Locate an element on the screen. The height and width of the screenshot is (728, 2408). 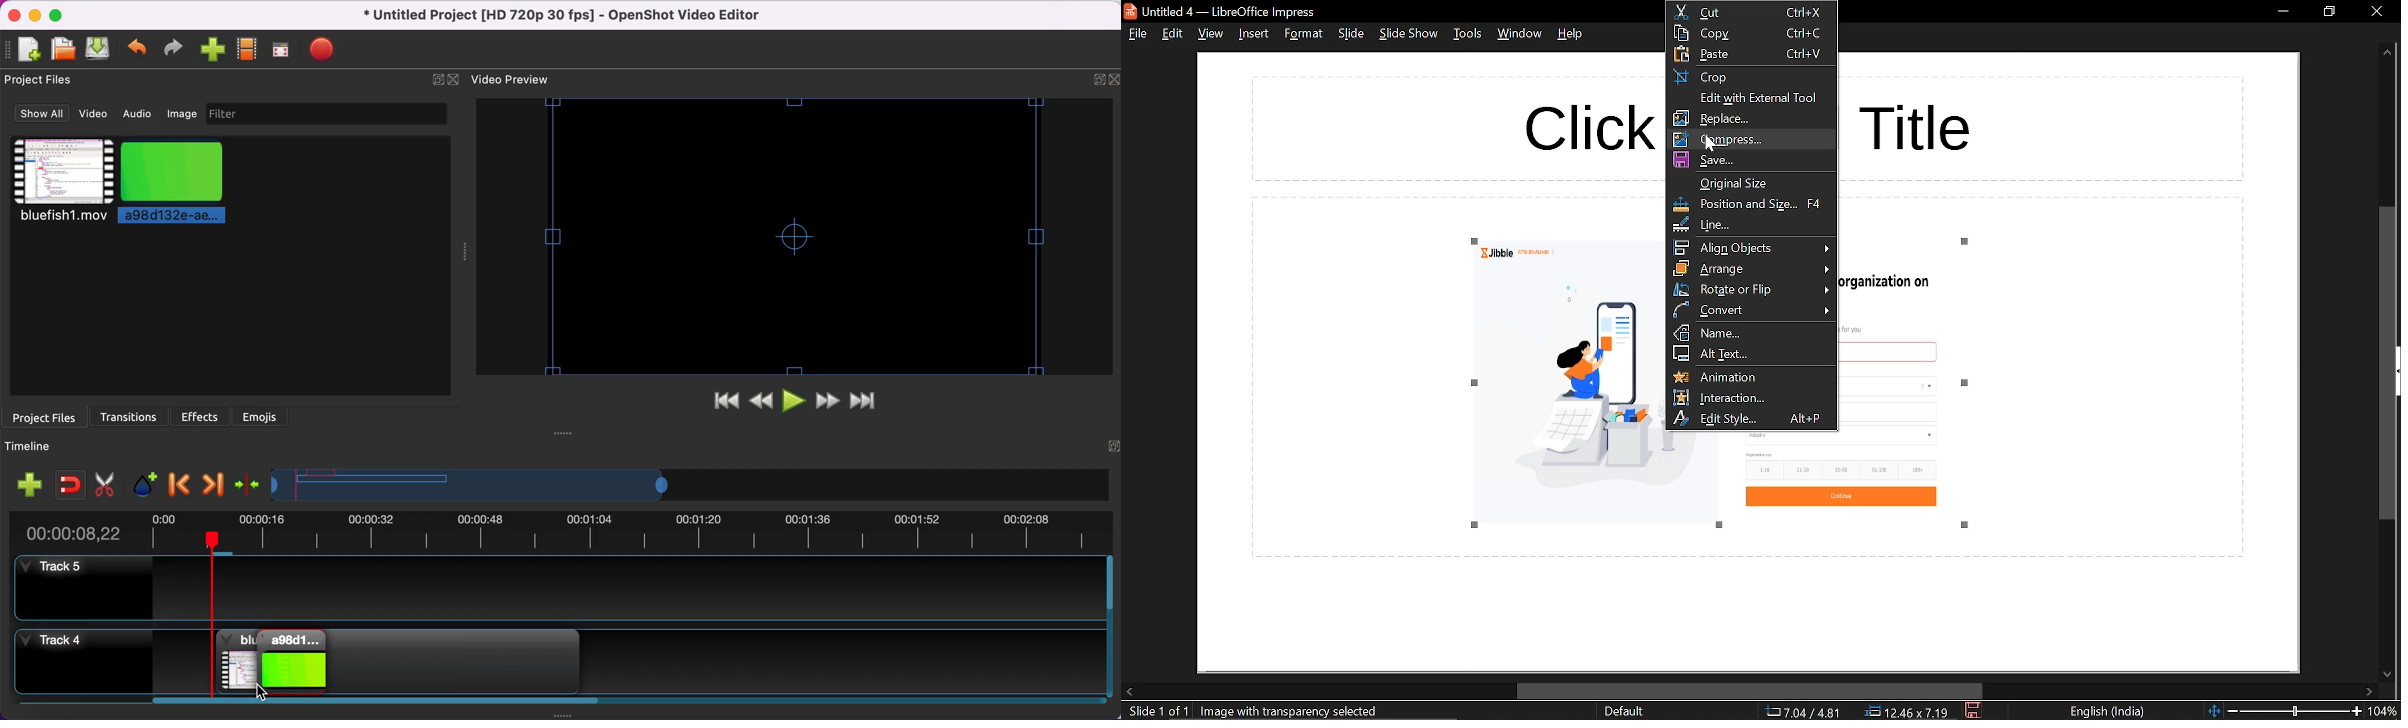
expand/hide is located at coordinates (435, 80).